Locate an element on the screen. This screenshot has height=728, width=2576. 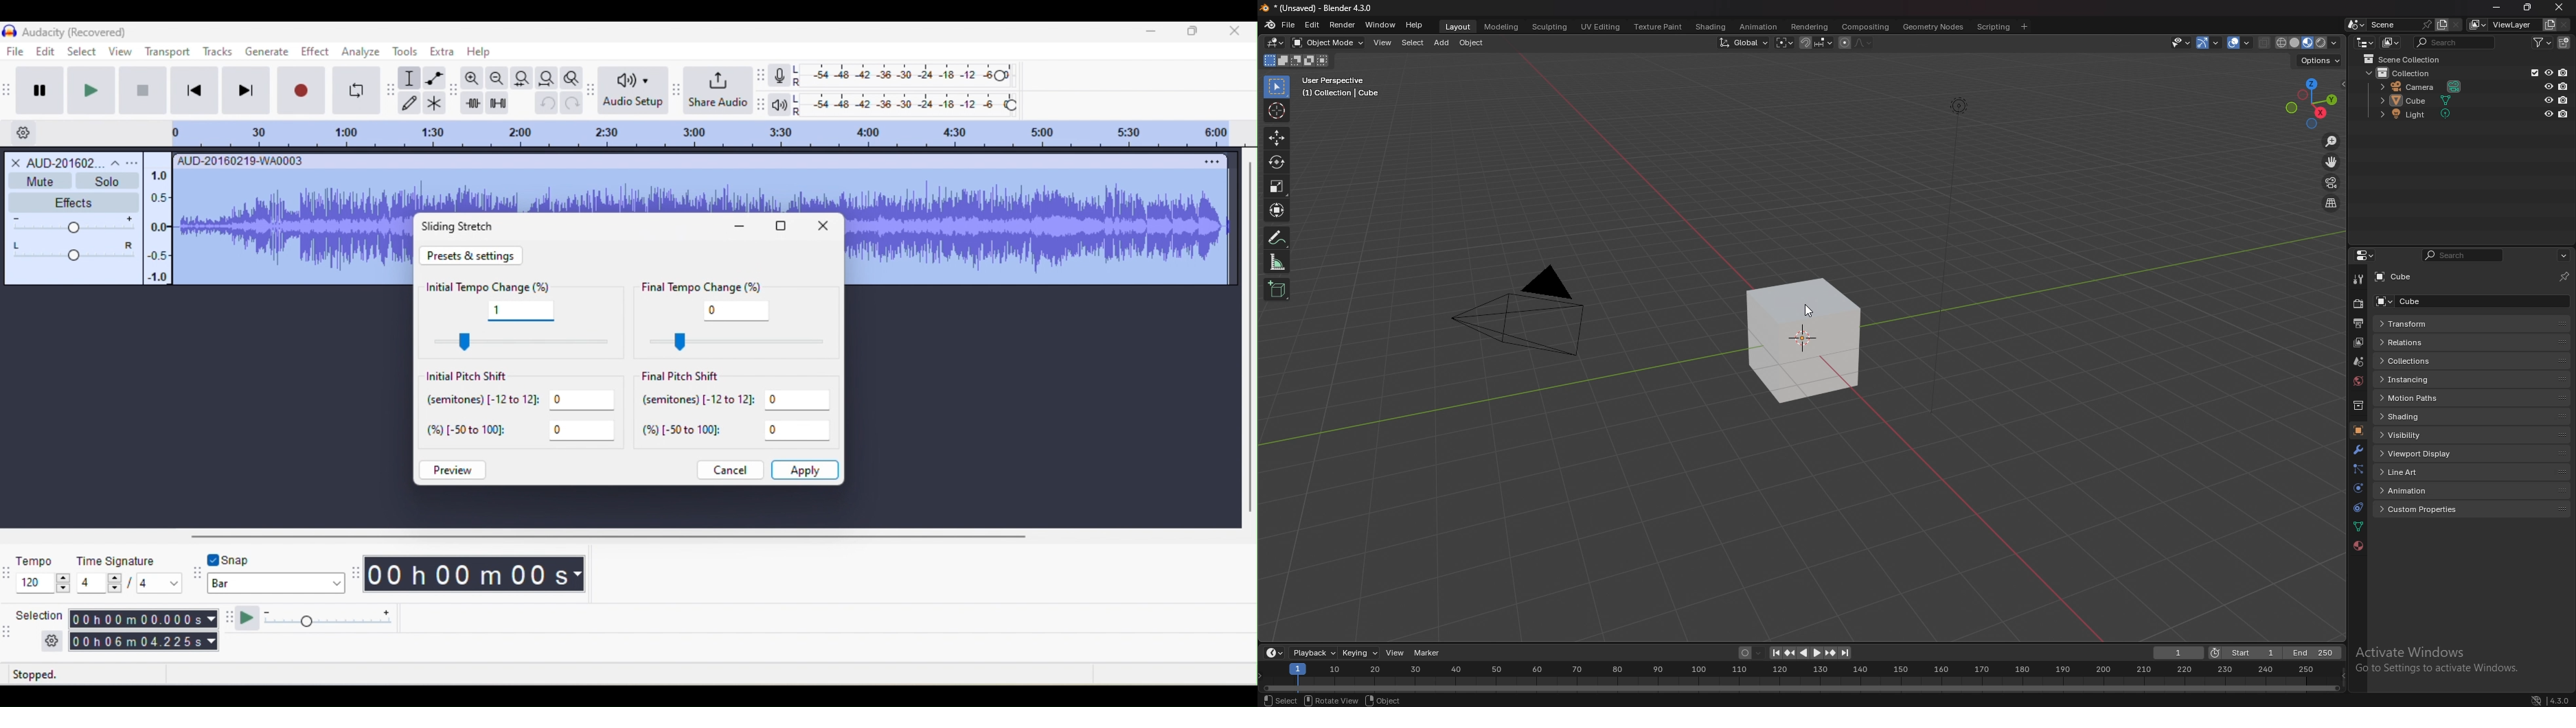
play at speed is located at coordinates (324, 620).